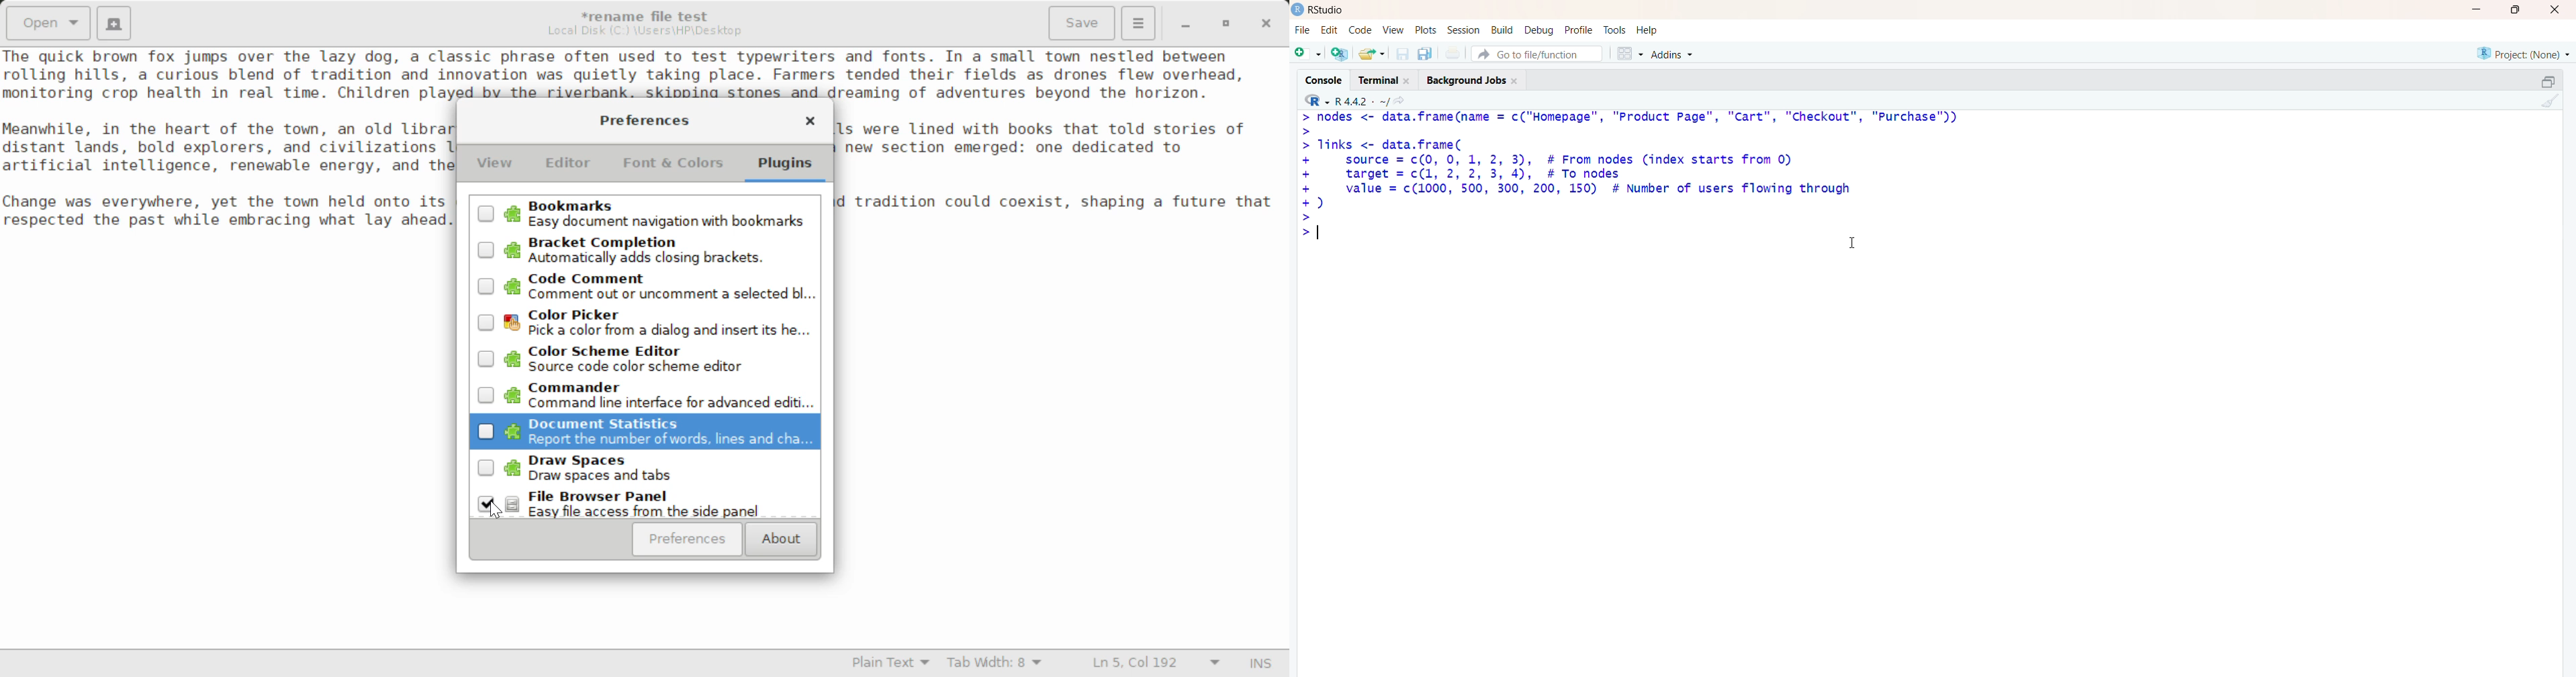 This screenshot has width=2576, height=700. I want to click on project (none), so click(2514, 53).